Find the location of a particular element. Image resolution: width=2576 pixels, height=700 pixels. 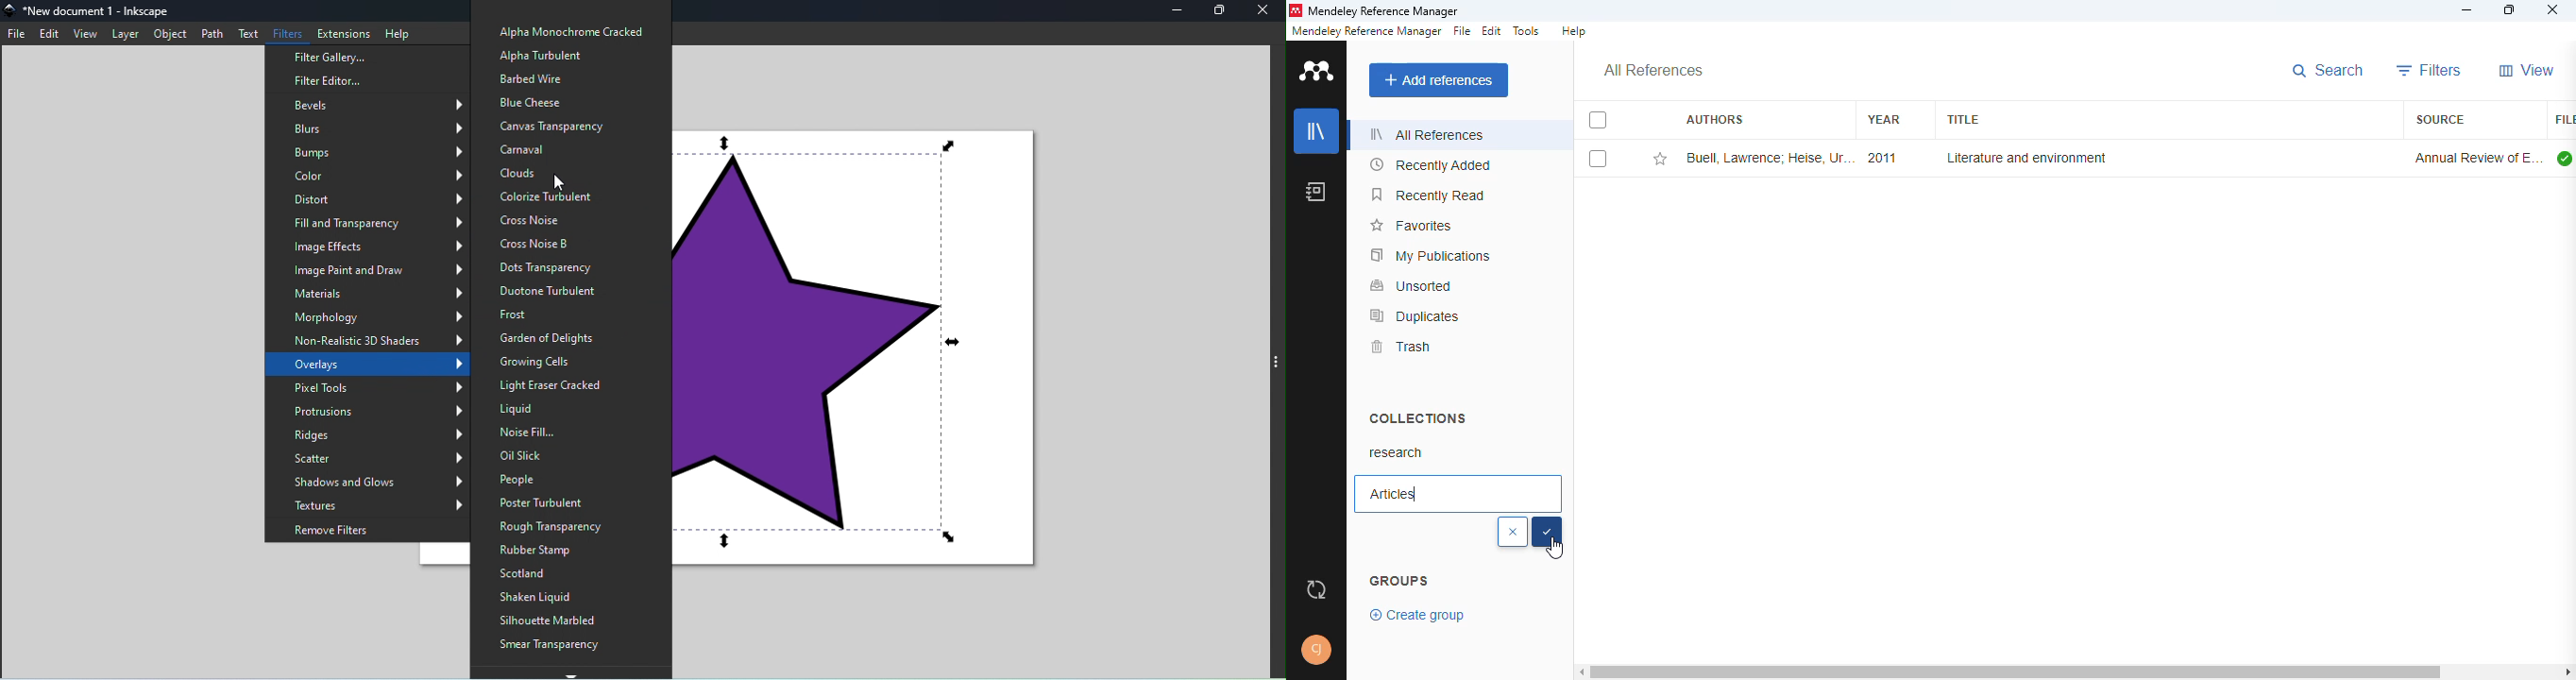

Buell Lawrence; Heise U, ThornberK is located at coordinates (1769, 158).